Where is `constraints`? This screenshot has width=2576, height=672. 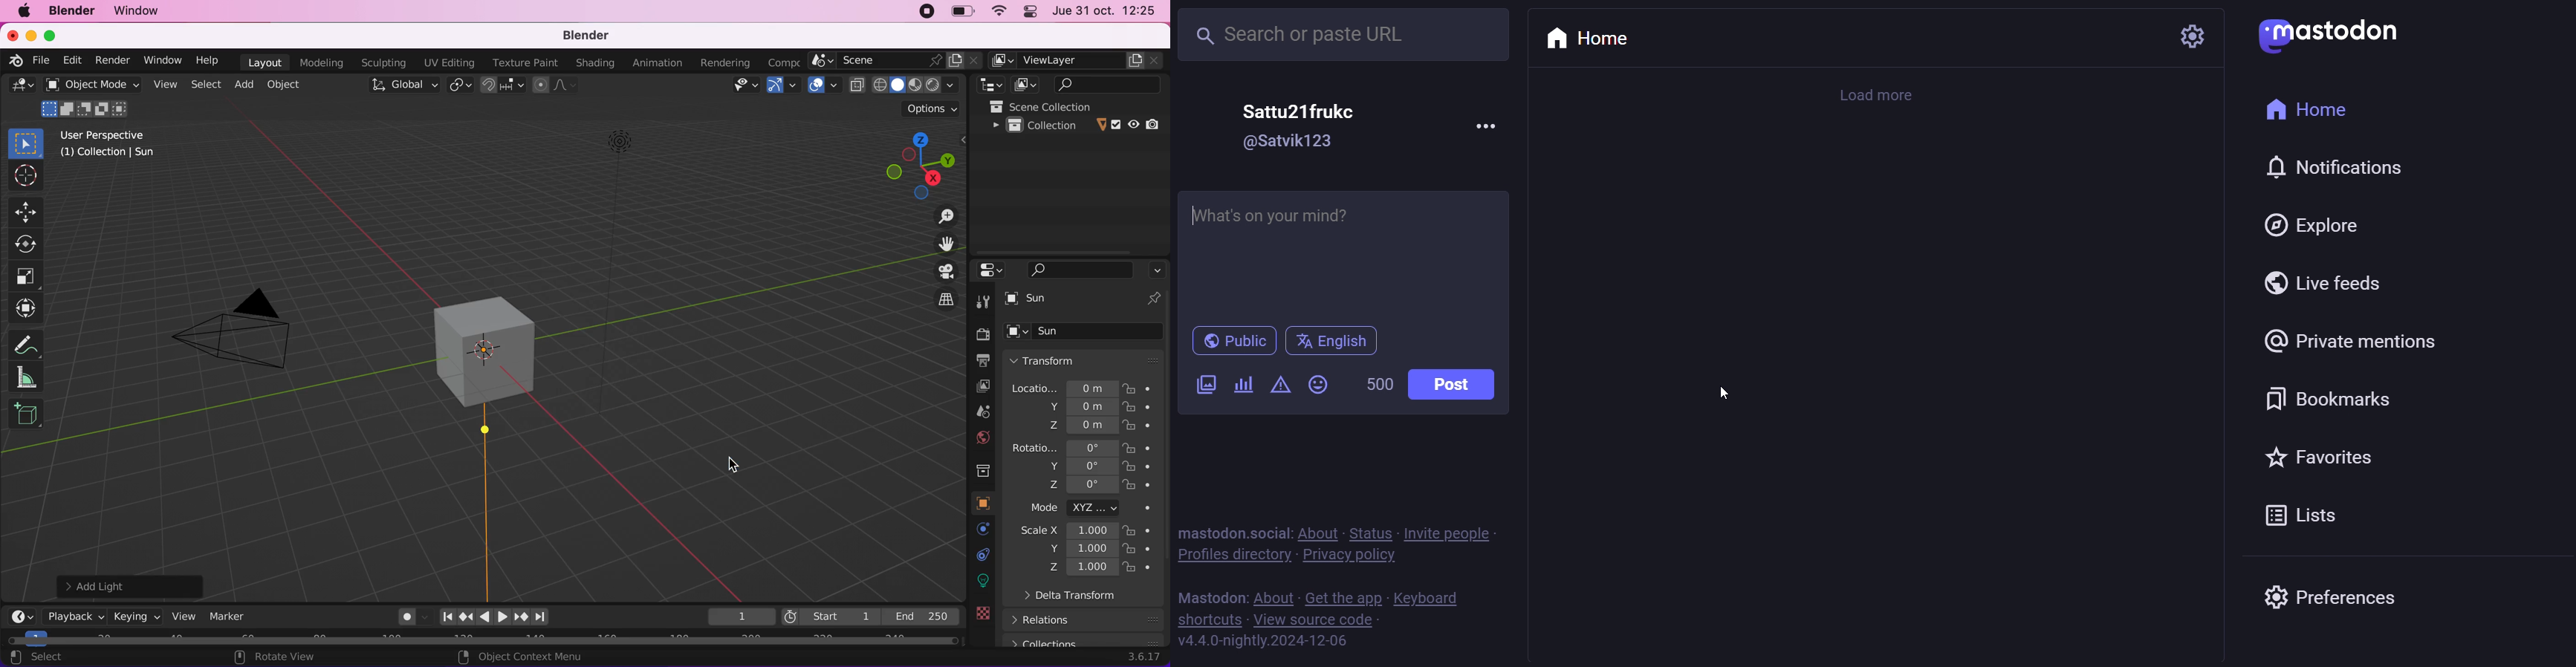 constraints is located at coordinates (981, 605).